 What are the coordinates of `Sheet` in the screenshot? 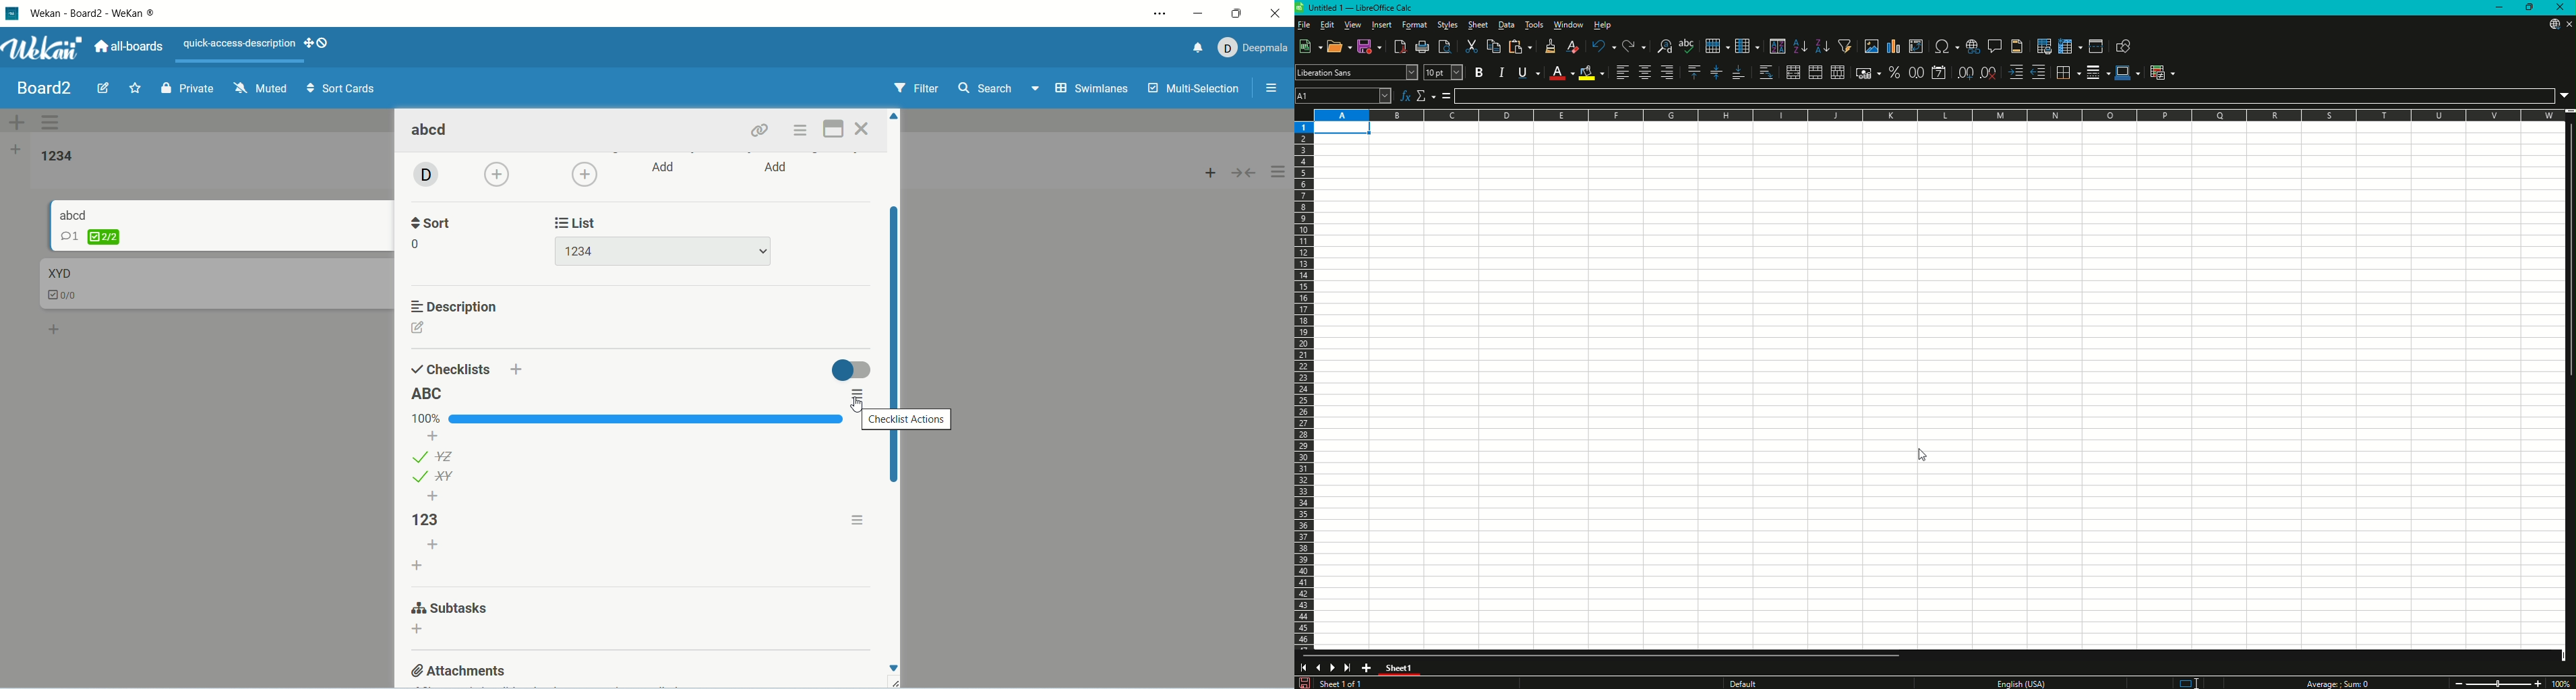 It's located at (1479, 24).